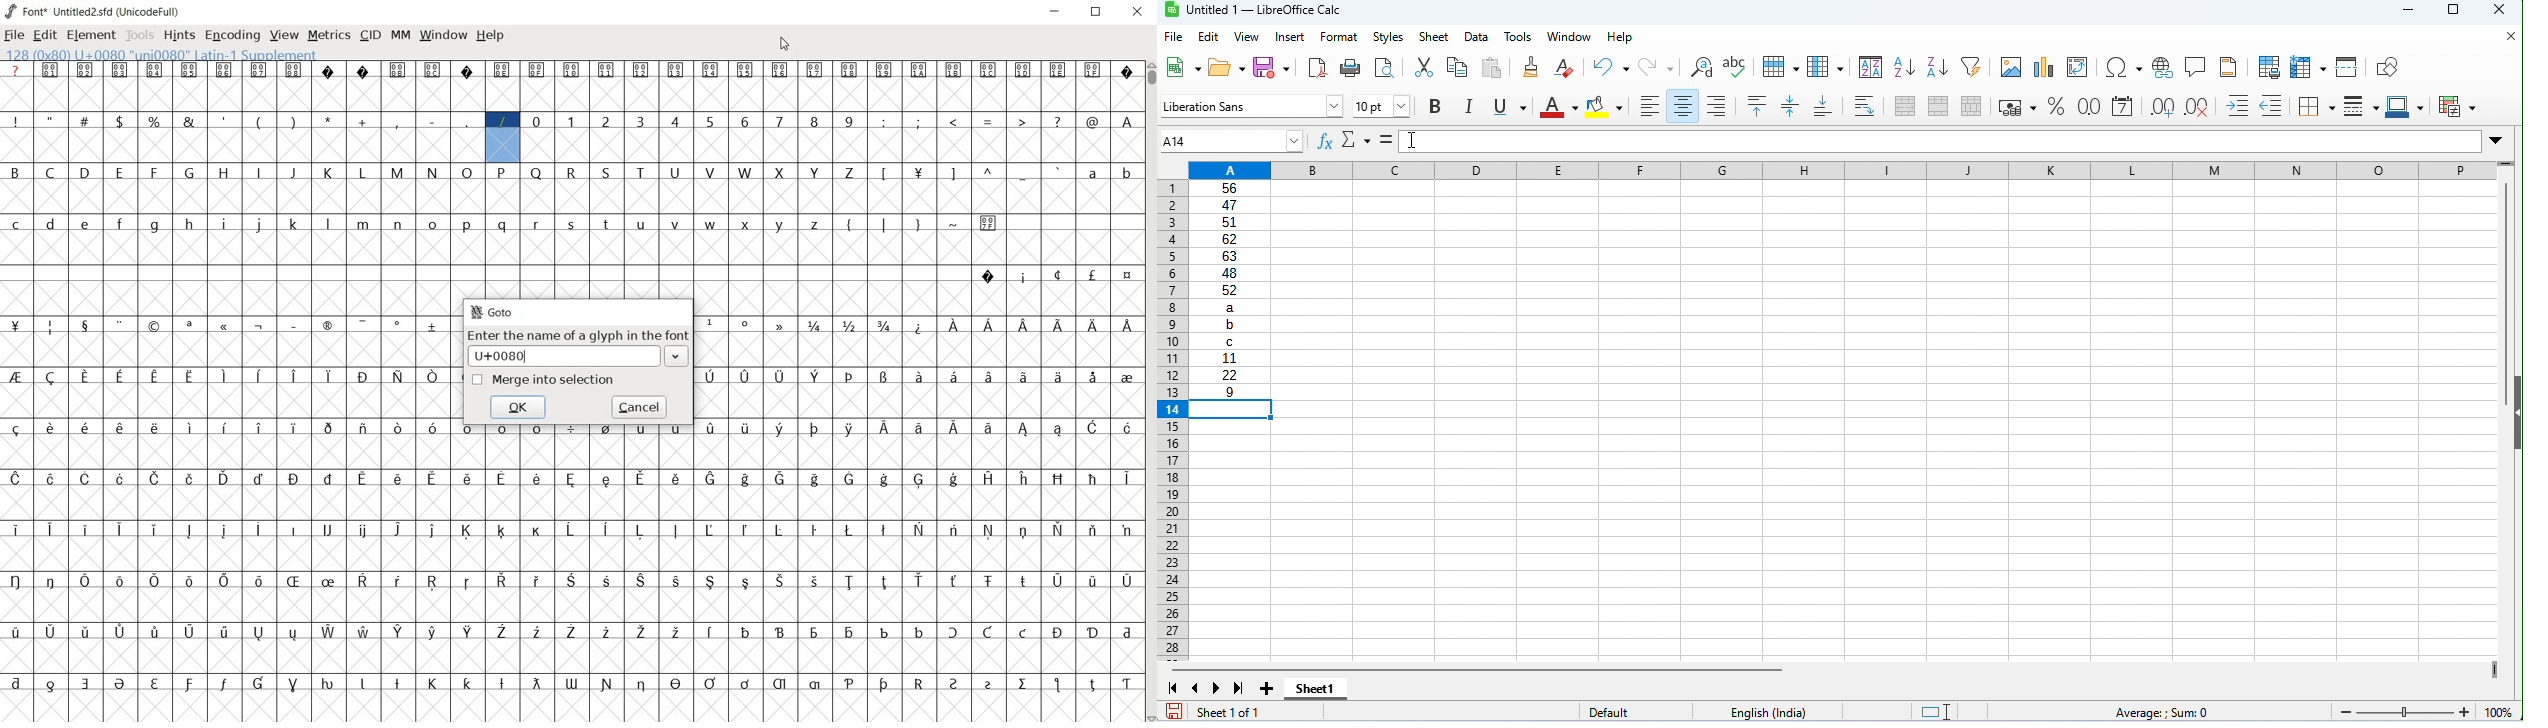  I want to click on glyph, so click(224, 478).